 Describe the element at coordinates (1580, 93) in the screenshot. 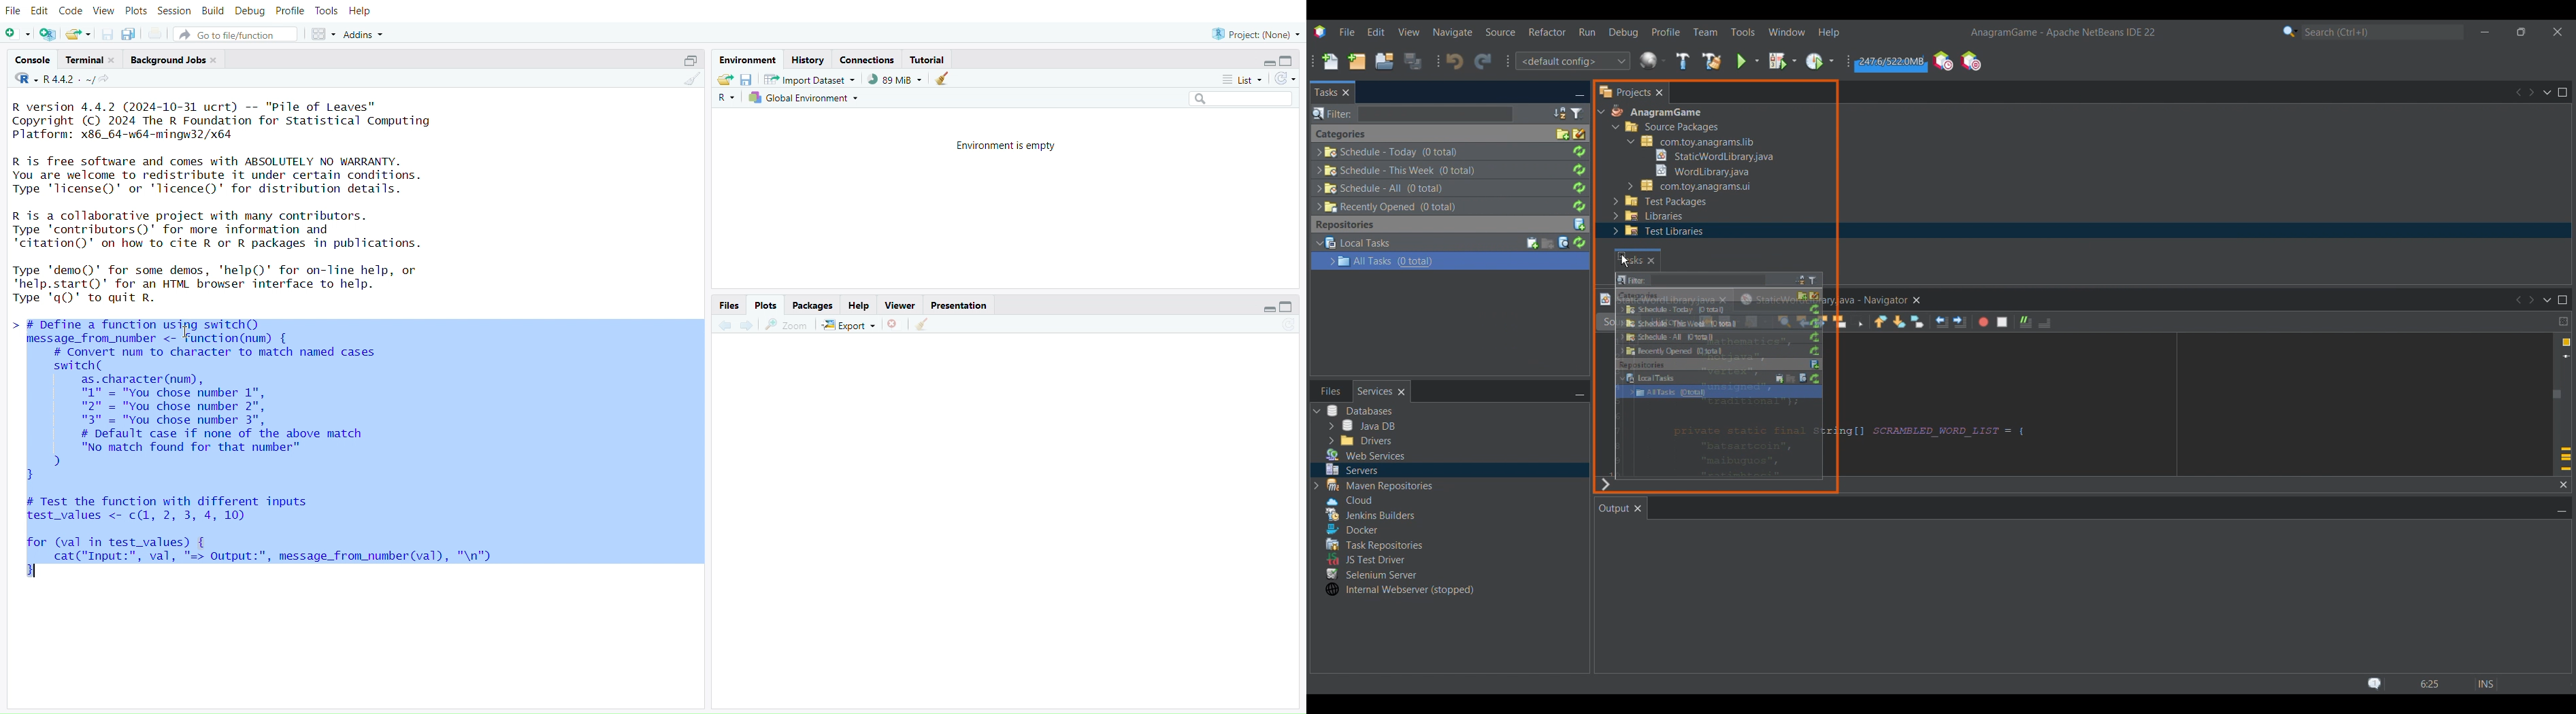

I see `Minimize` at that location.